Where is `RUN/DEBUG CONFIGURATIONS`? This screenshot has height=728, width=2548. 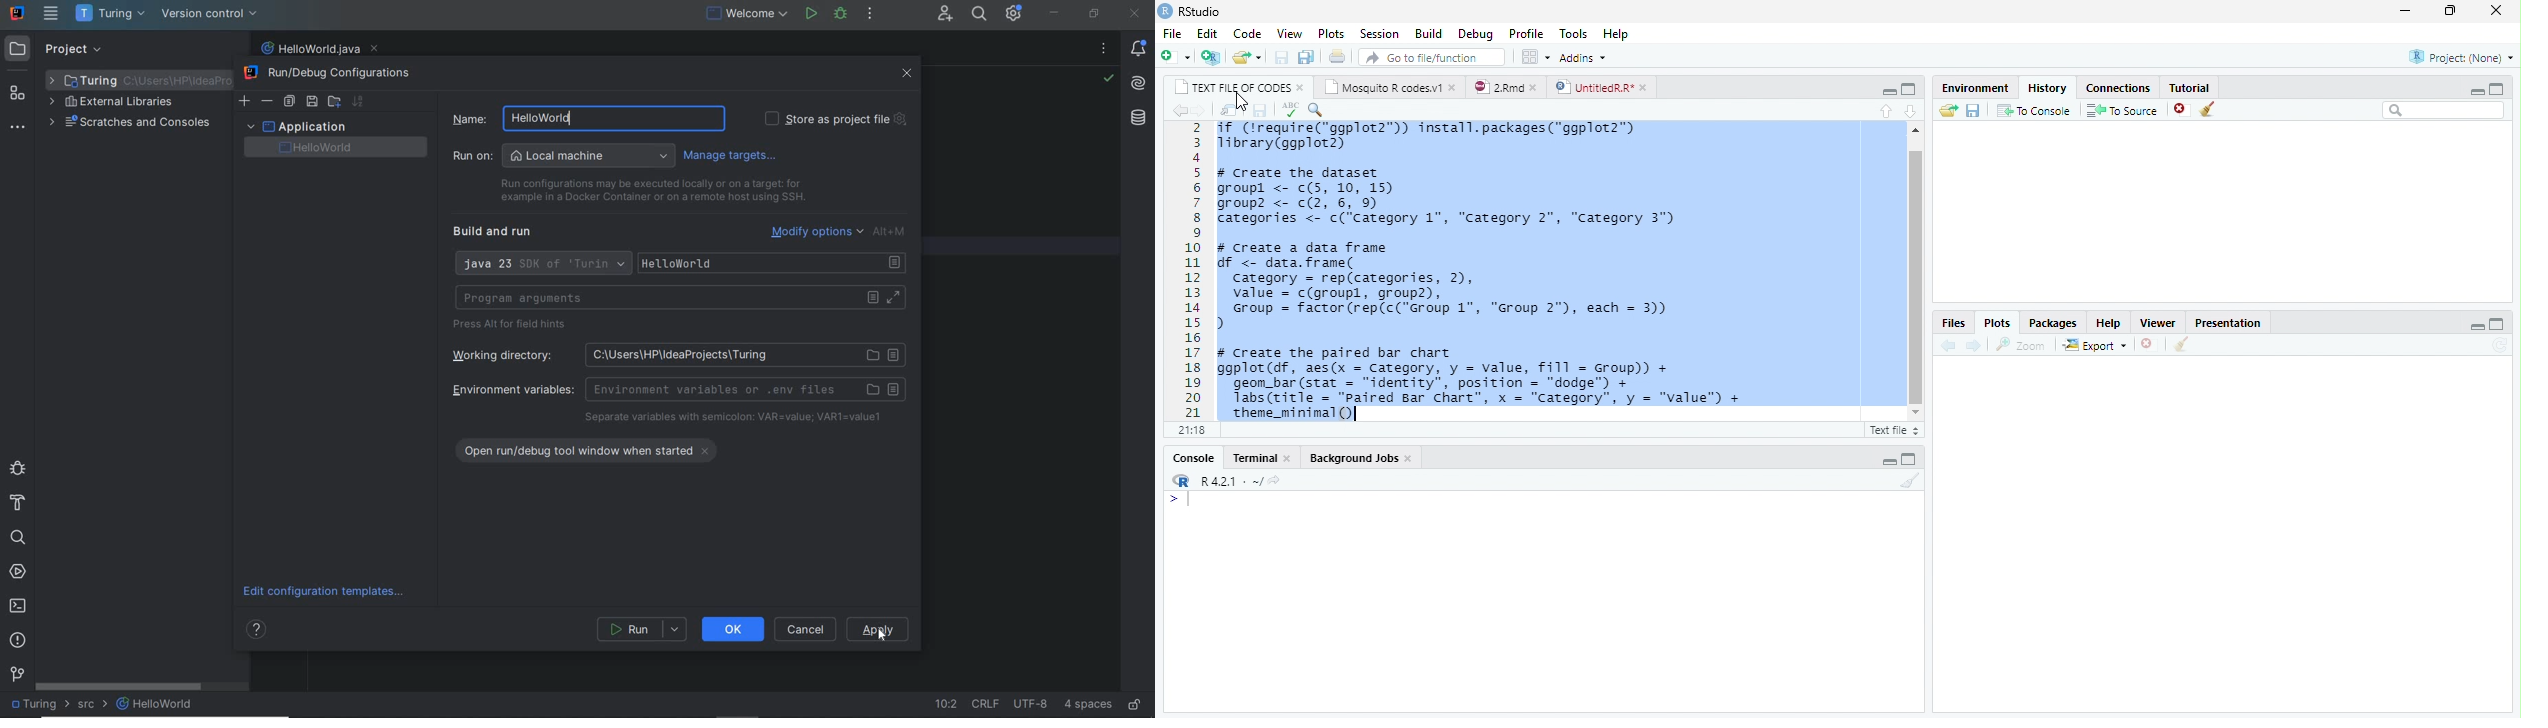
RUN/DEBUG CONFIGURATIONS is located at coordinates (333, 74).